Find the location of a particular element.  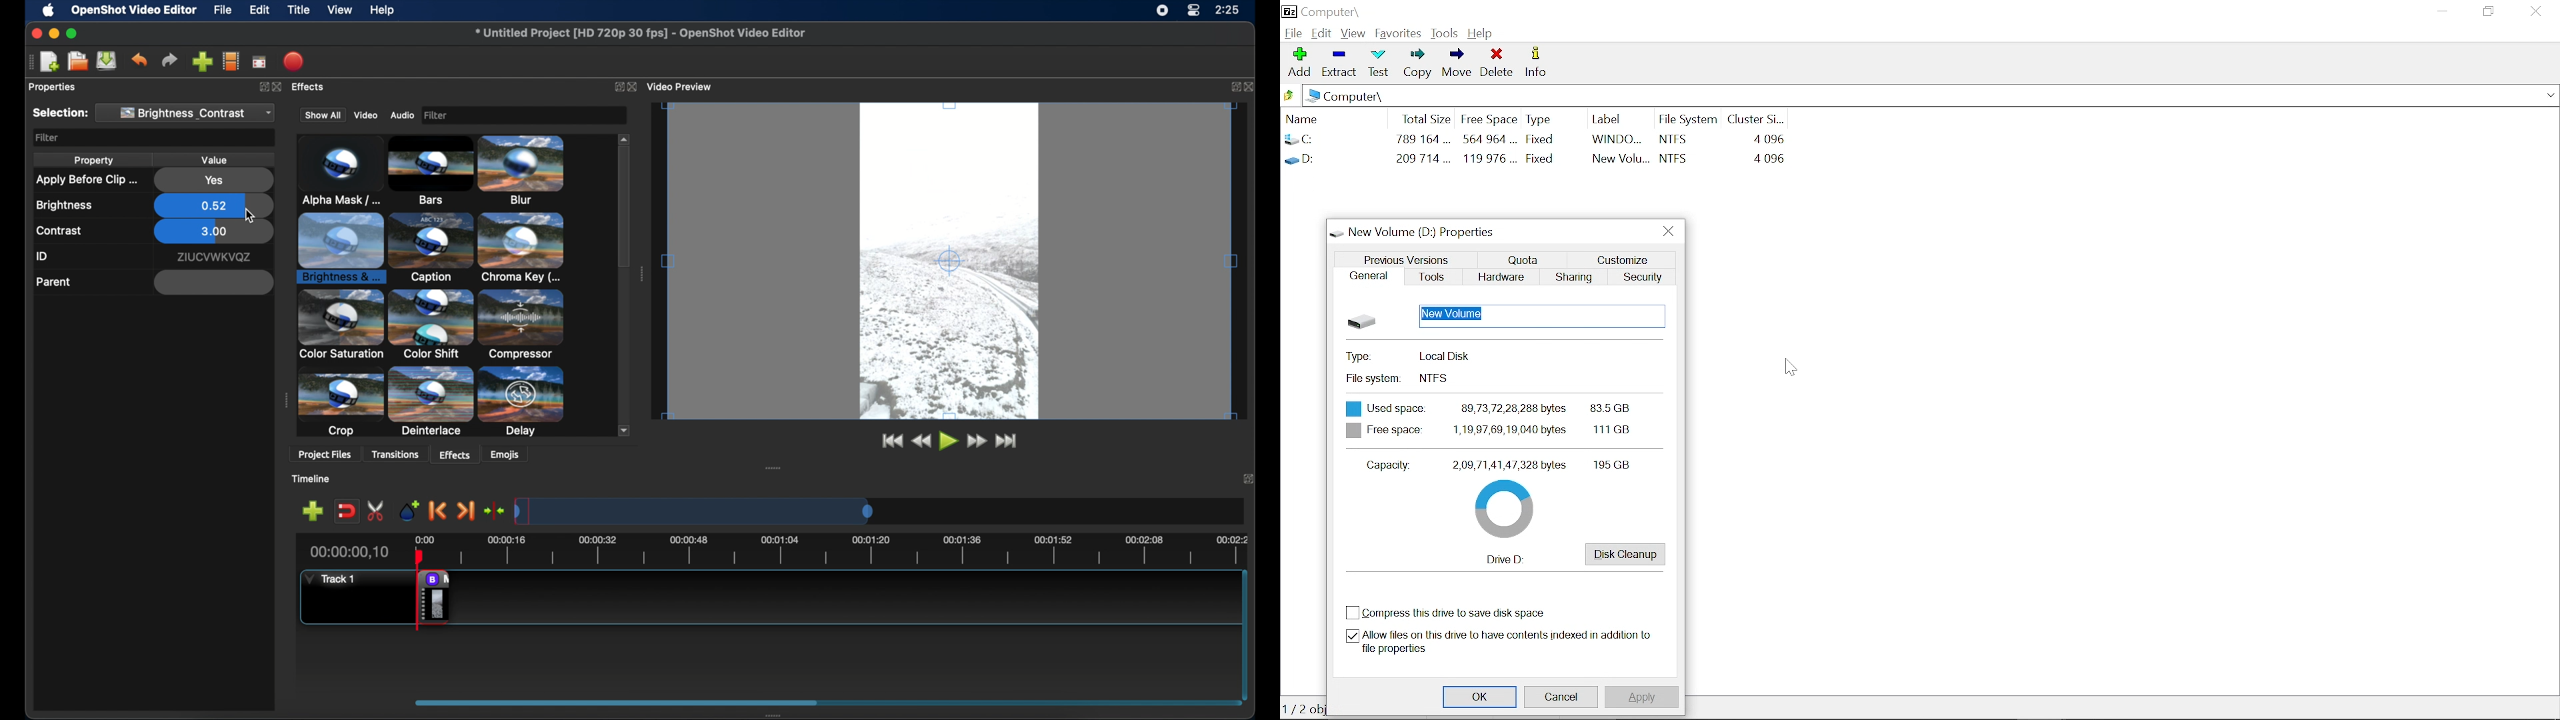

7 zip logo is located at coordinates (1288, 9).